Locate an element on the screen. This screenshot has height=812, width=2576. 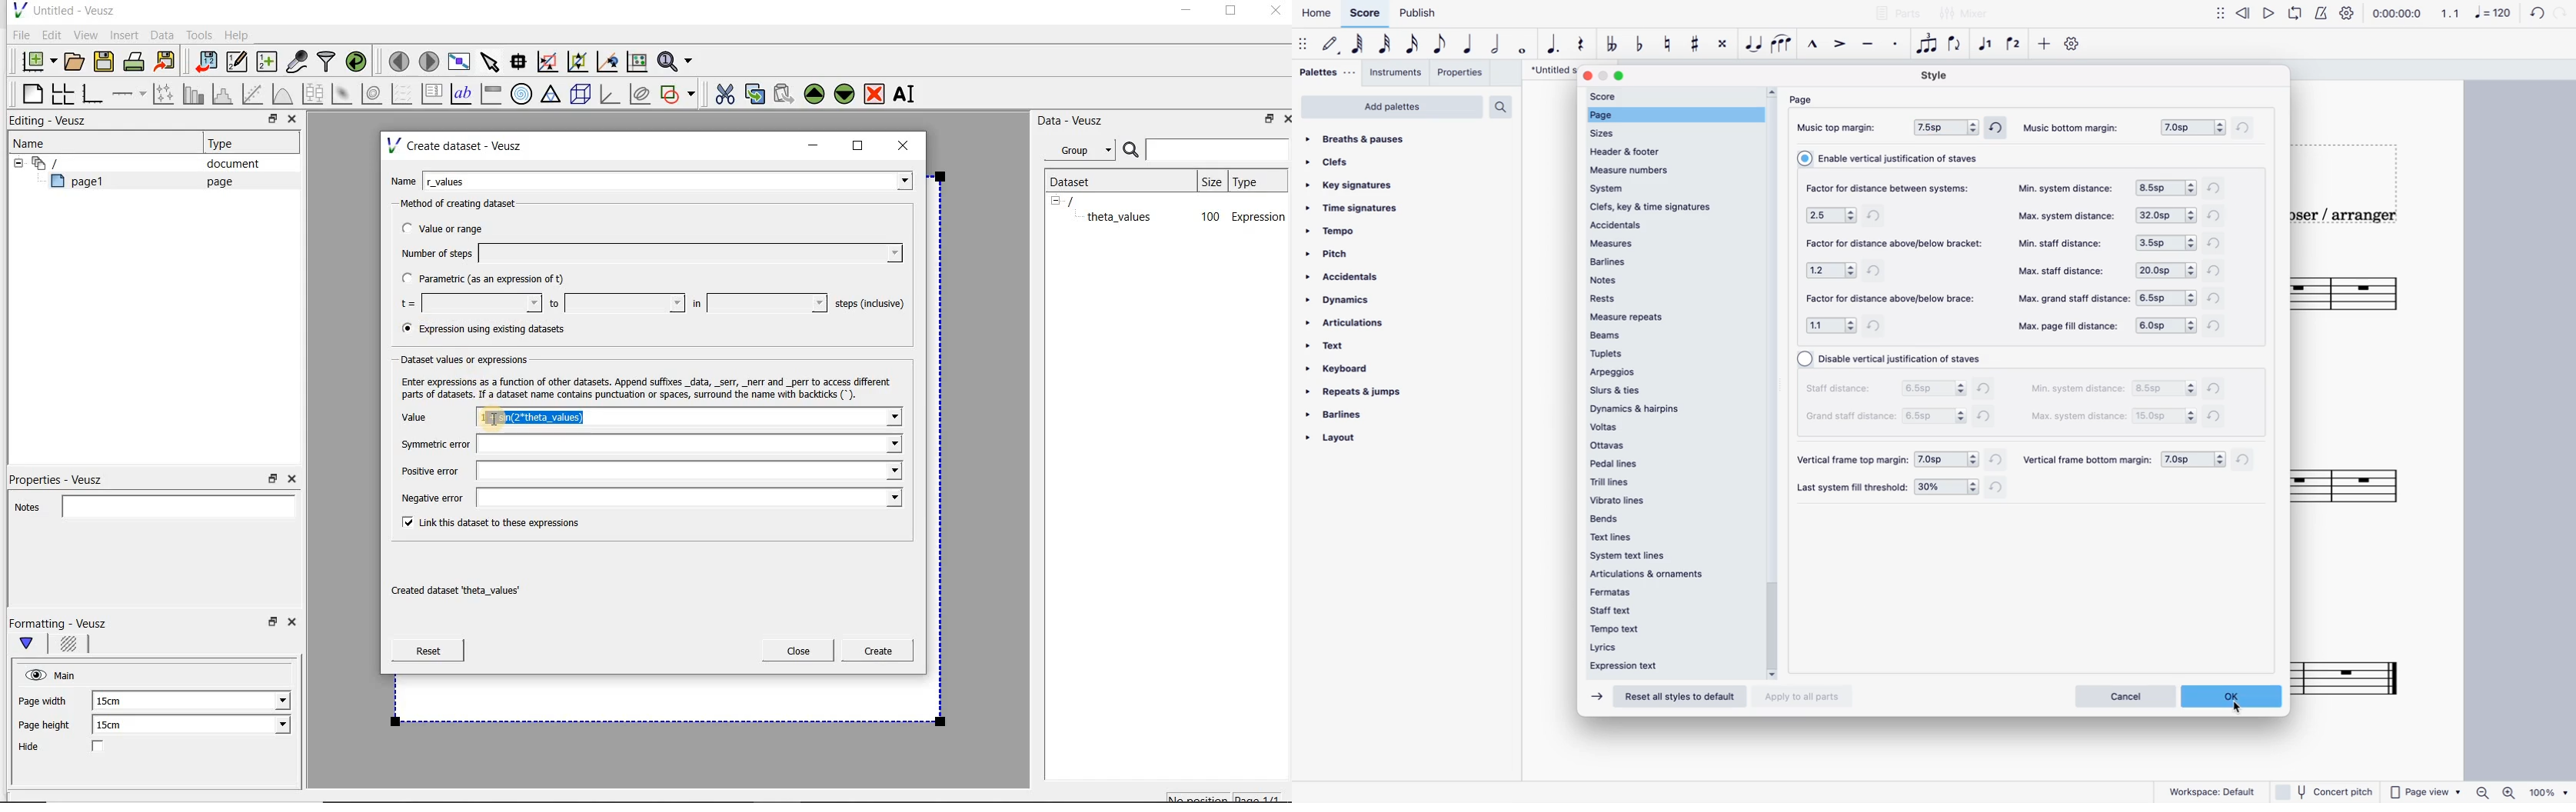
Page width dropdown is located at coordinates (265, 701).